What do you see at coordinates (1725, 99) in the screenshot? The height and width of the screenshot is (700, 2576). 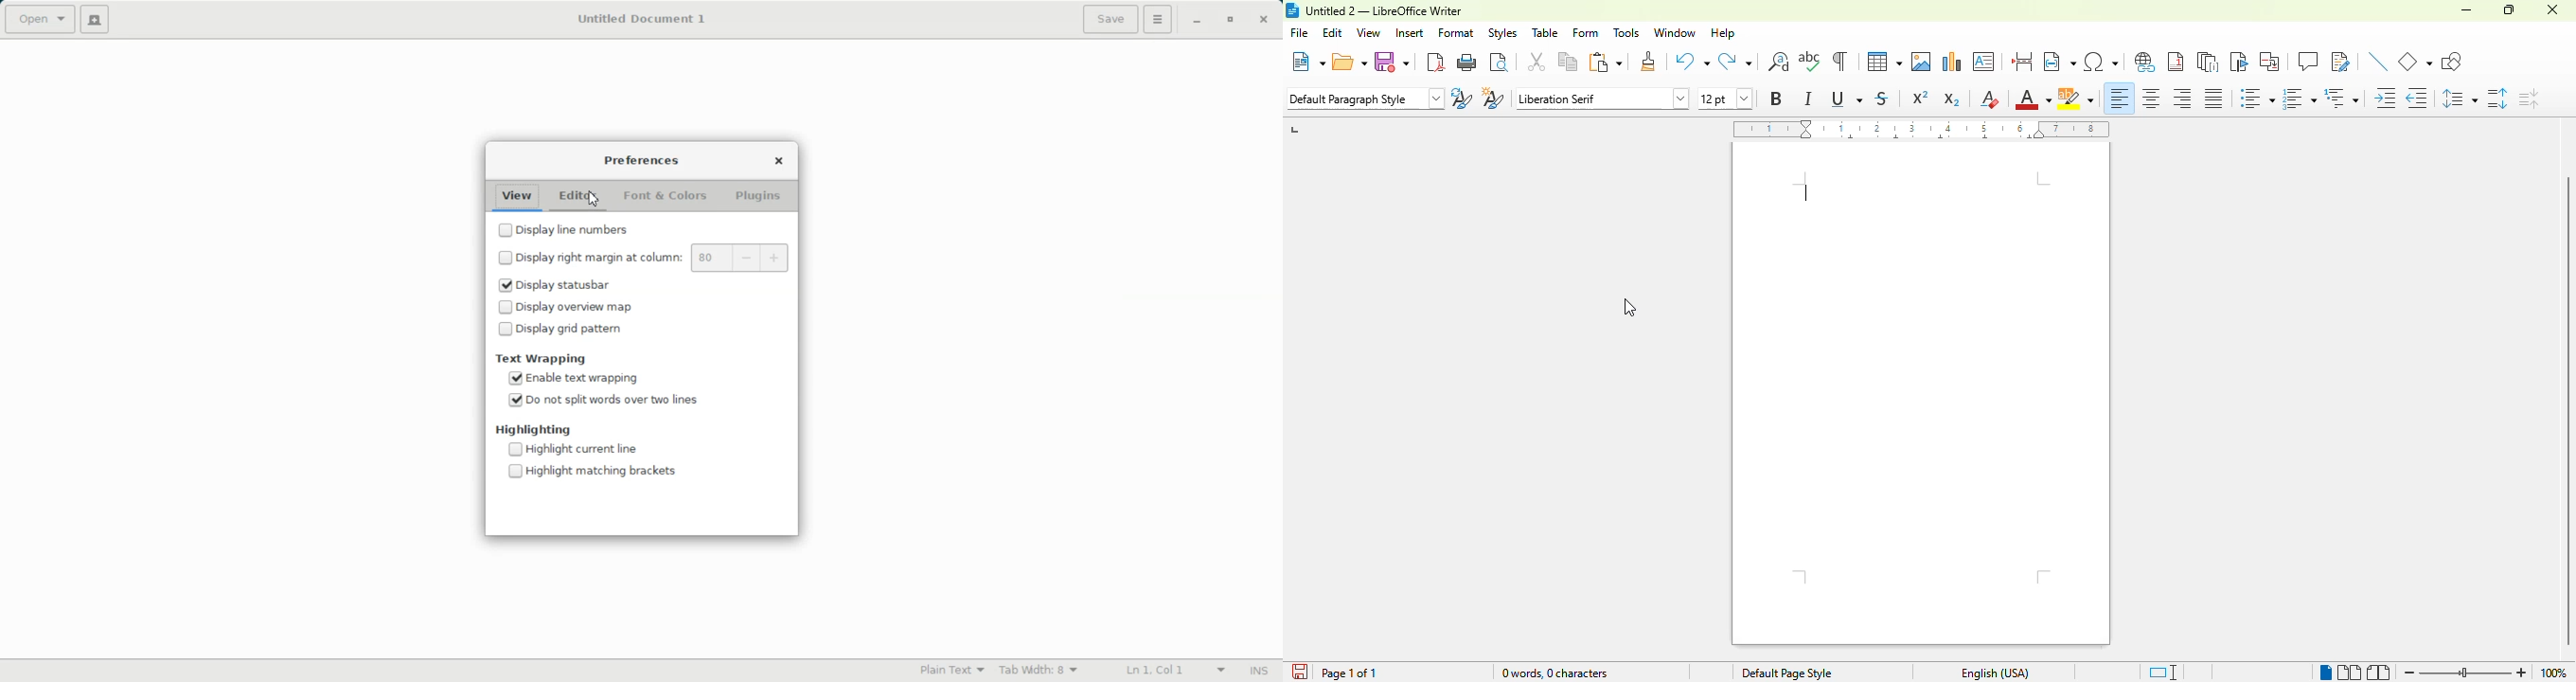 I see `font size` at bounding box center [1725, 99].